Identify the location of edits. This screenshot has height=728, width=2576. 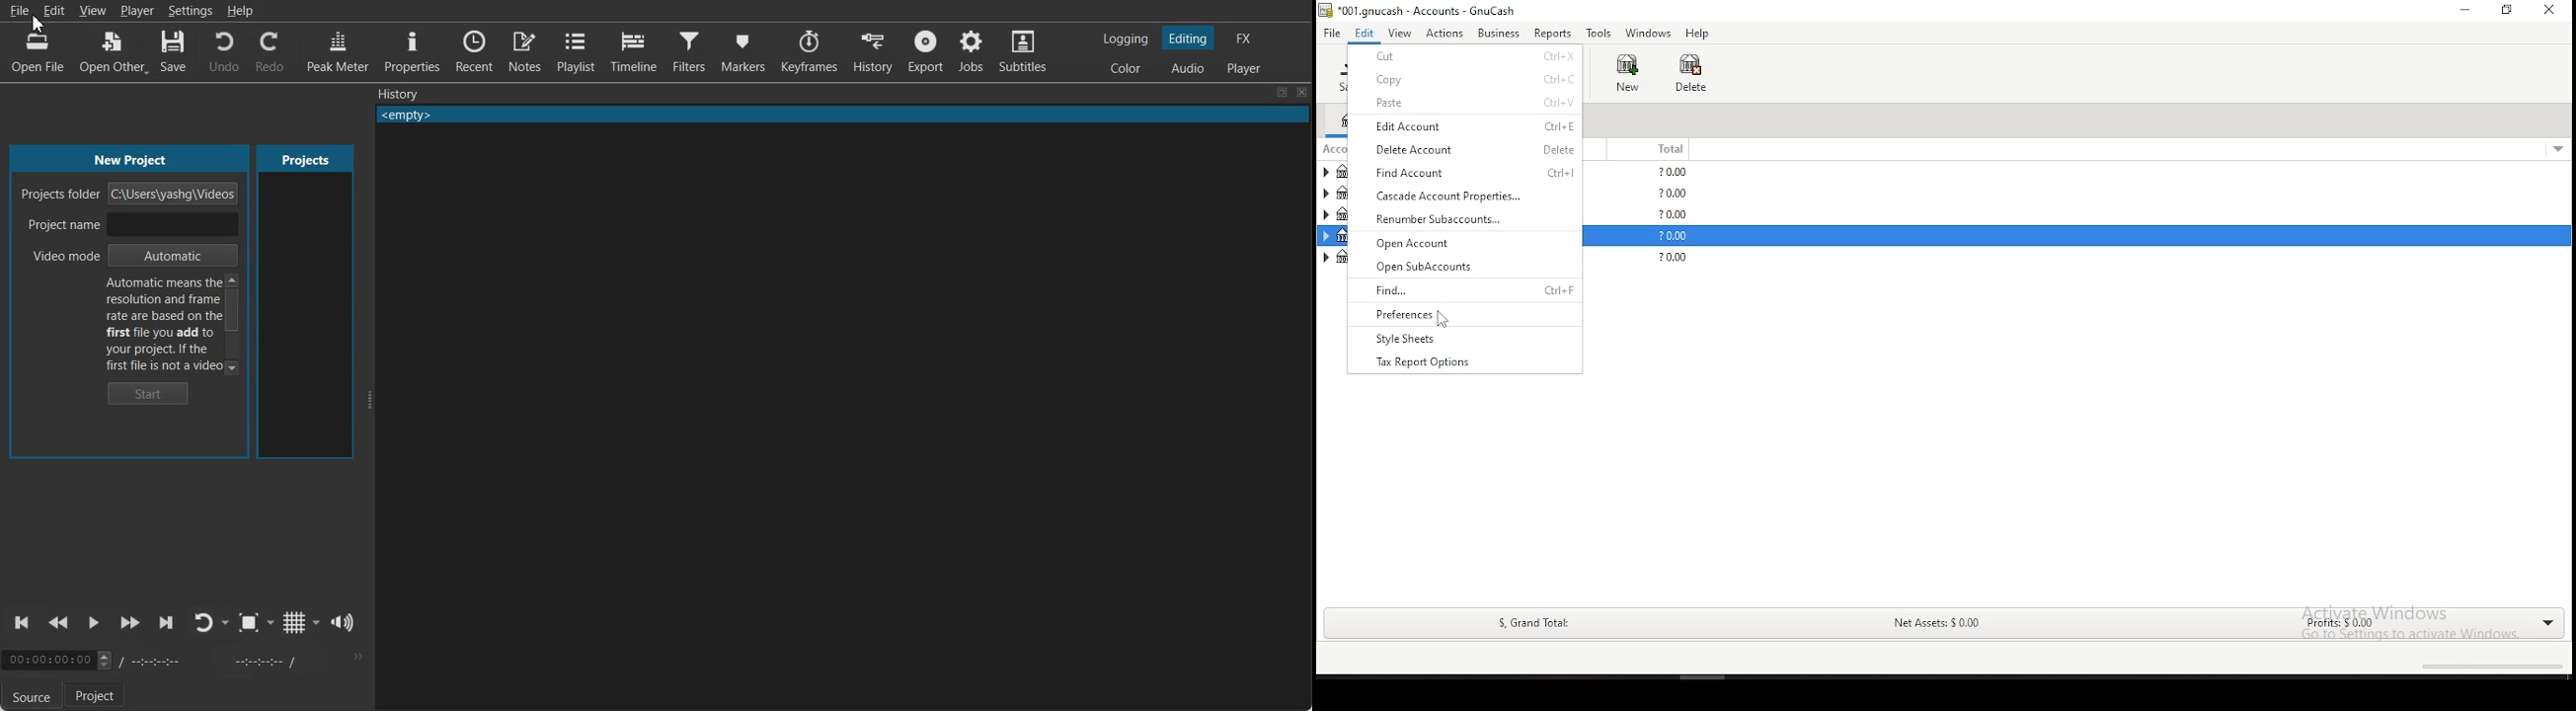
(1366, 33).